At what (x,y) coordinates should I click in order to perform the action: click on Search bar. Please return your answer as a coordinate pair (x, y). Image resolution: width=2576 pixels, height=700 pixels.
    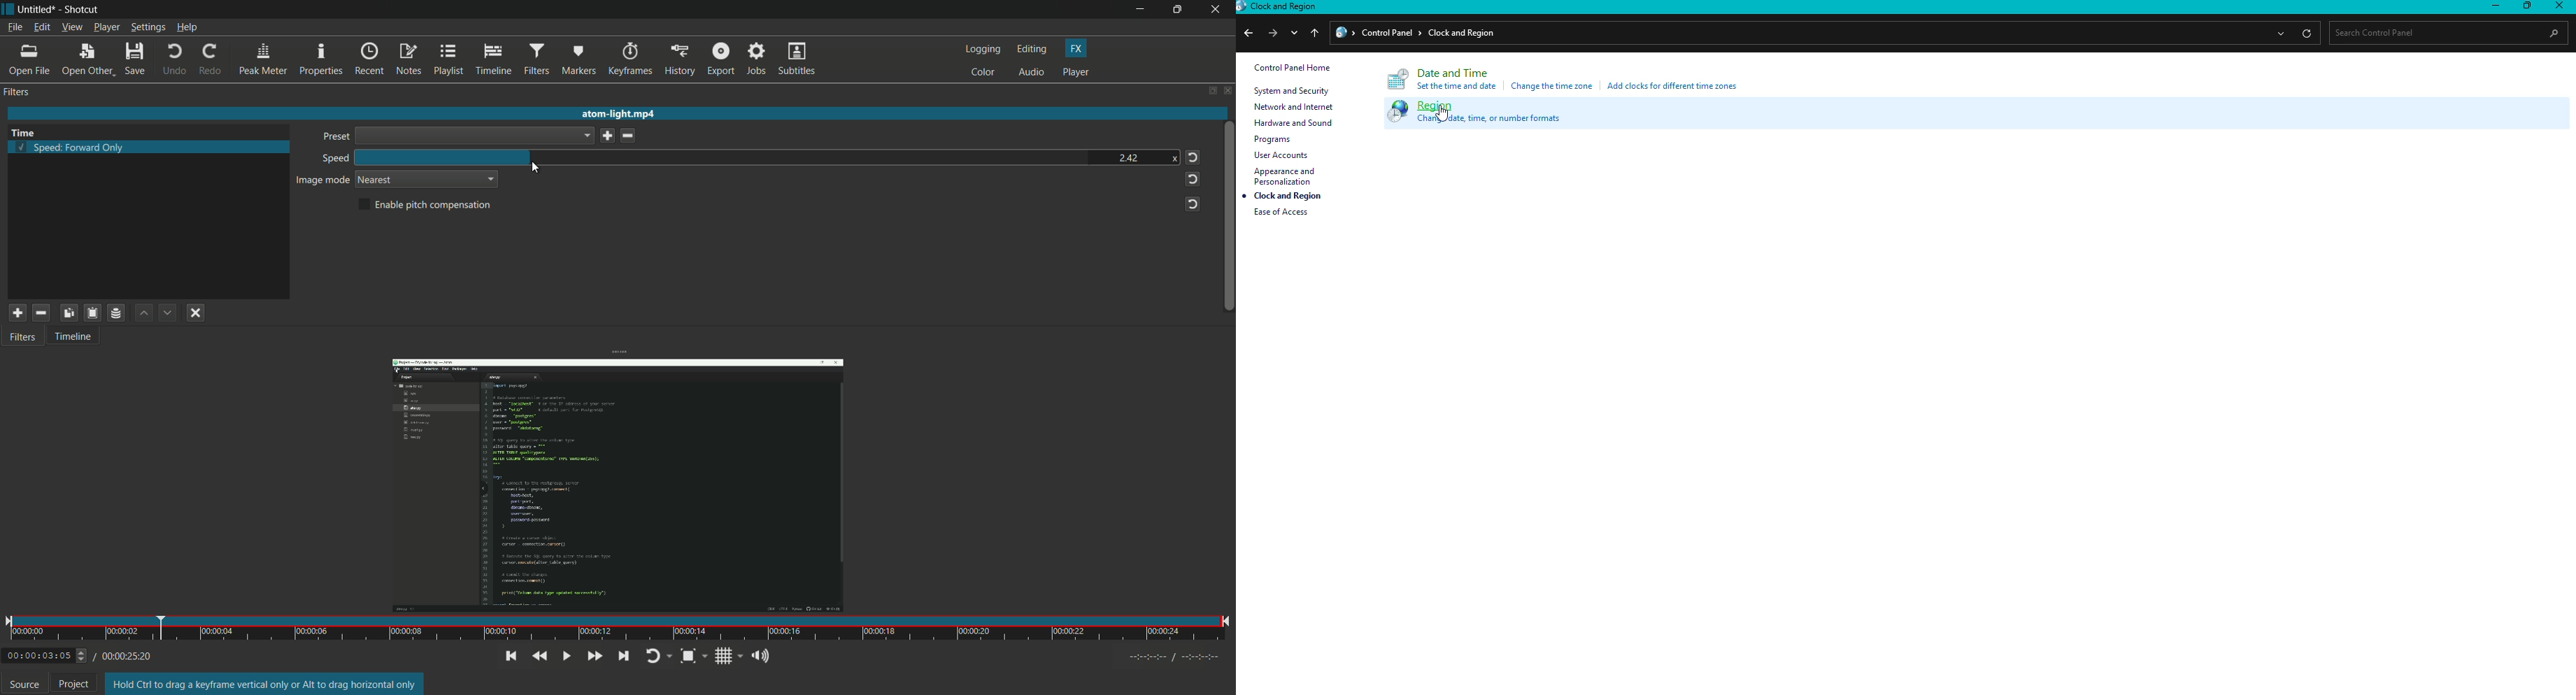
    Looking at the image, I should click on (2443, 32).